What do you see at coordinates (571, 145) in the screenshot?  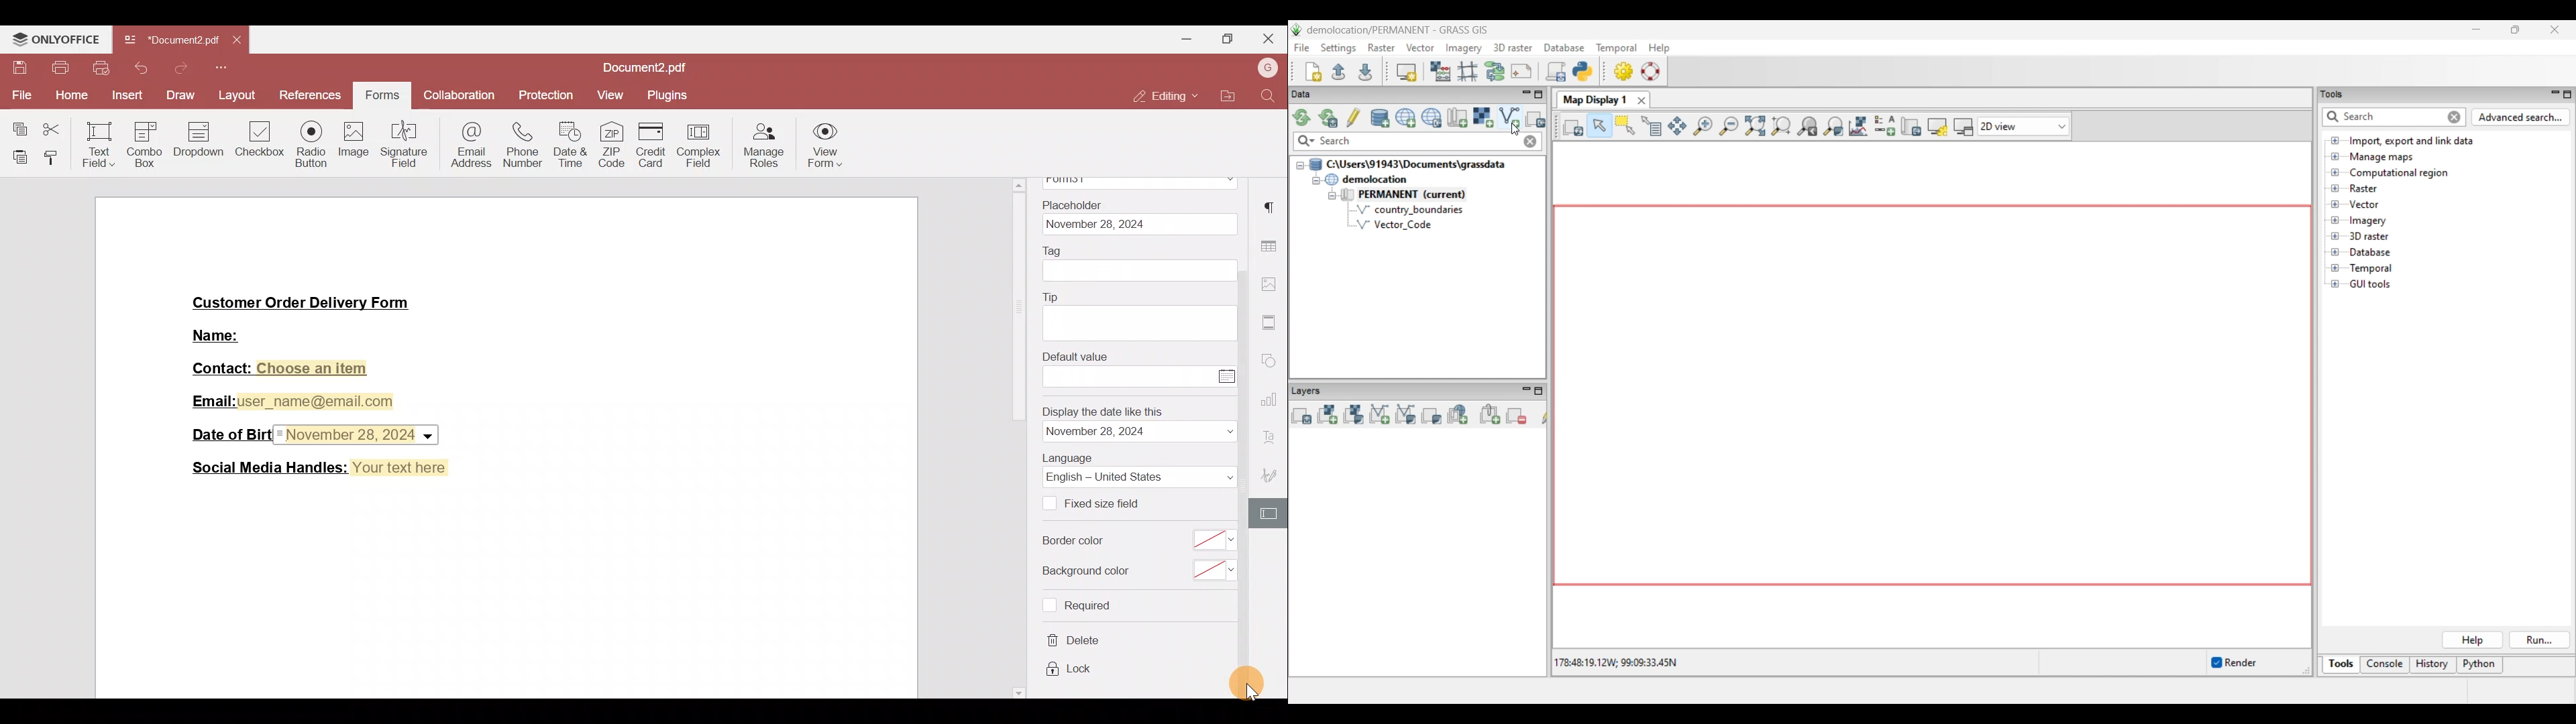 I see `Date & time` at bounding box center [571, 145].